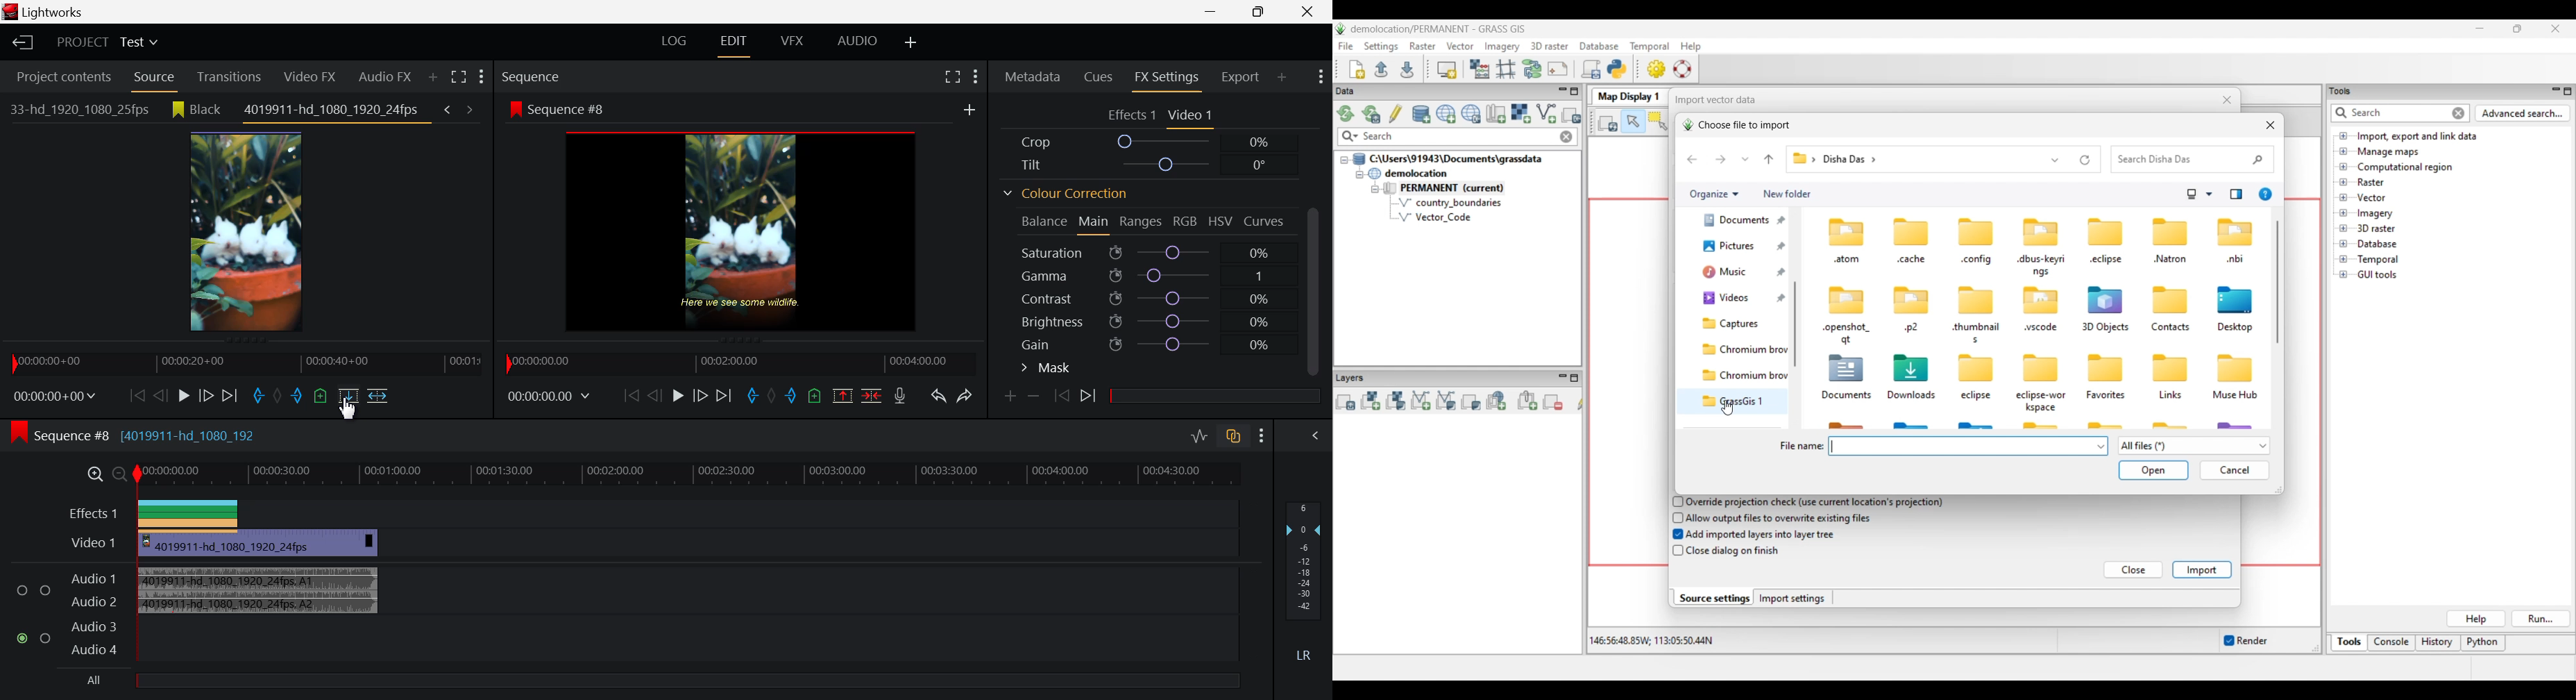  I want to click on EDIT Layout Open, so click(734, 44).